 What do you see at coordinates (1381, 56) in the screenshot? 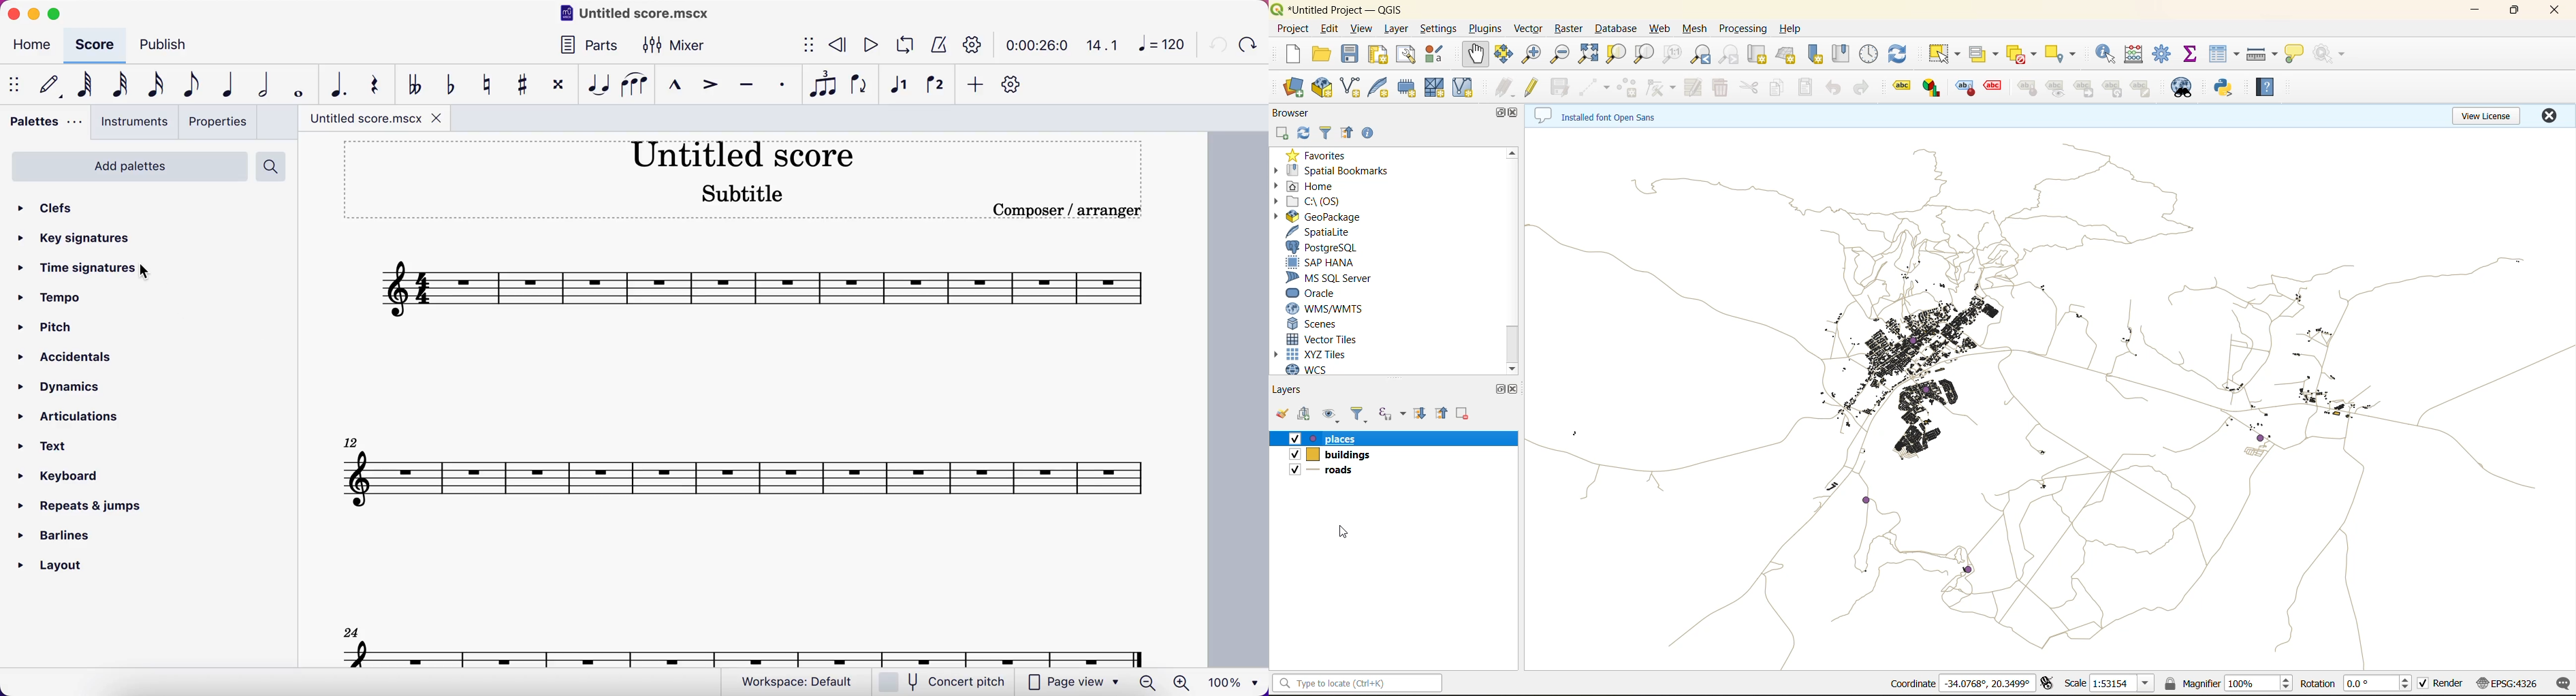
I see `print layout` at bounding box center [1381, 56].